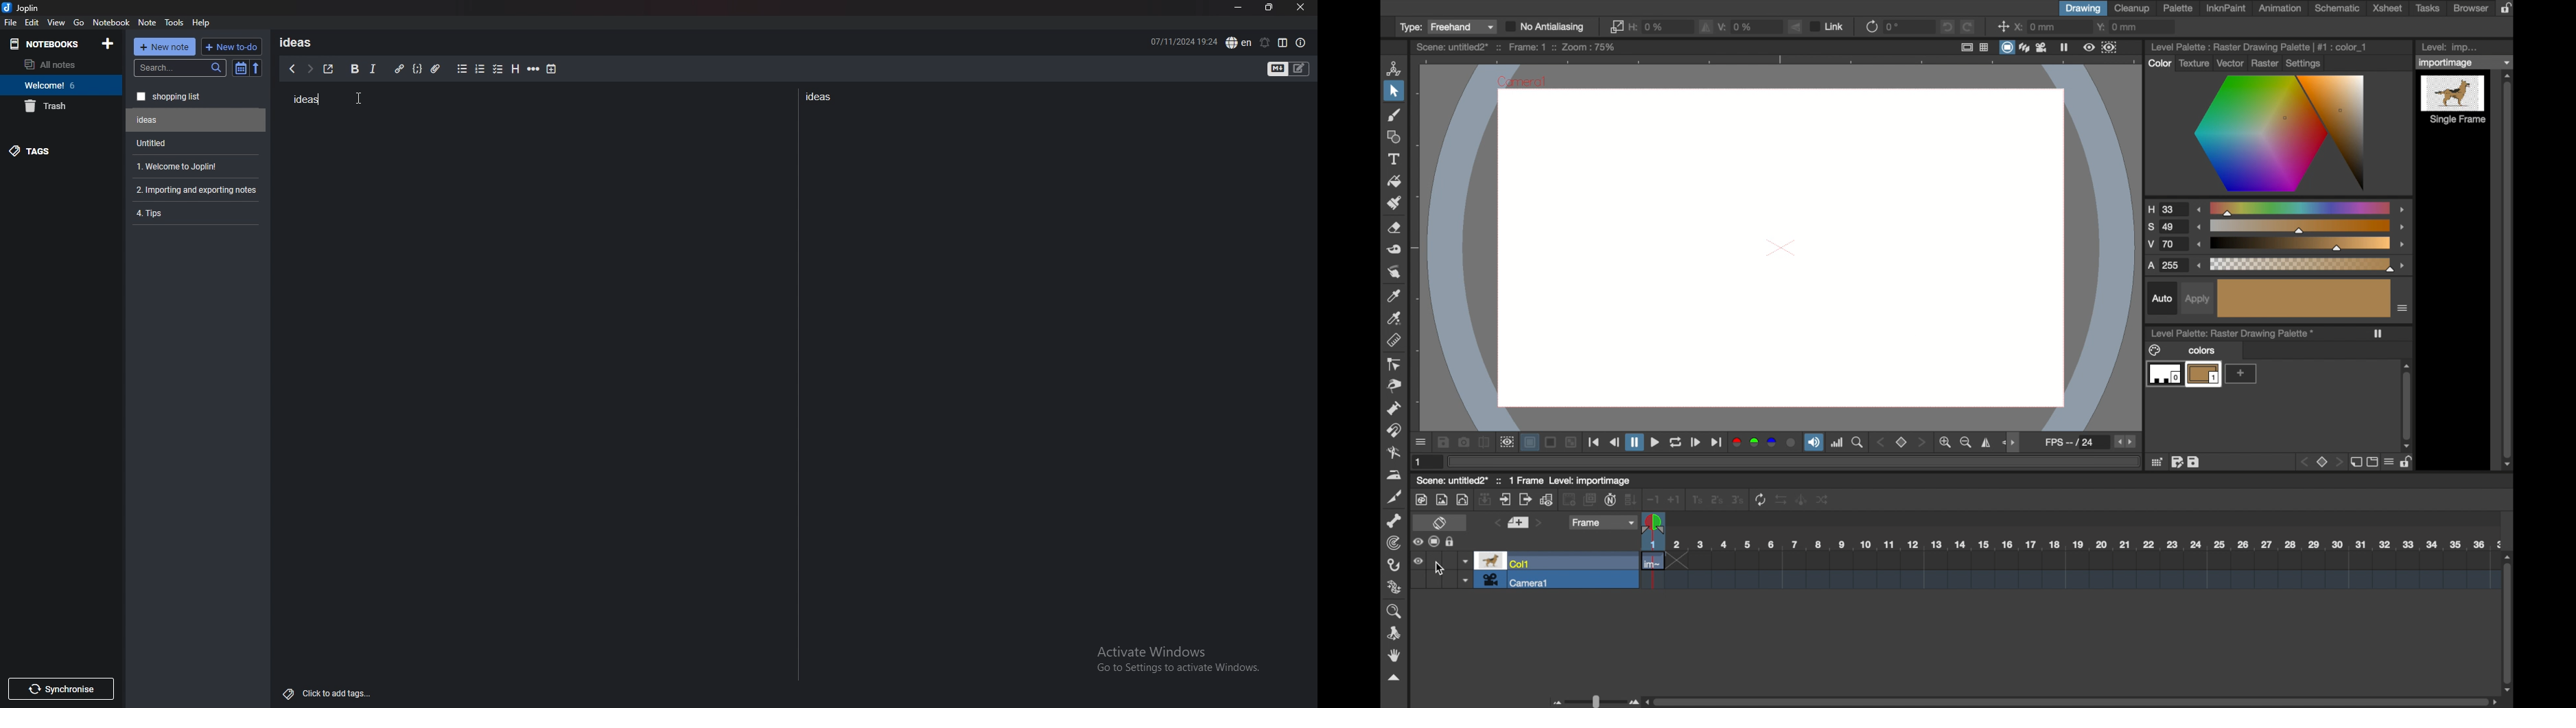  Describe the element at coordinates (1238, 8) in the screenshot. I see `minimize` at that location.